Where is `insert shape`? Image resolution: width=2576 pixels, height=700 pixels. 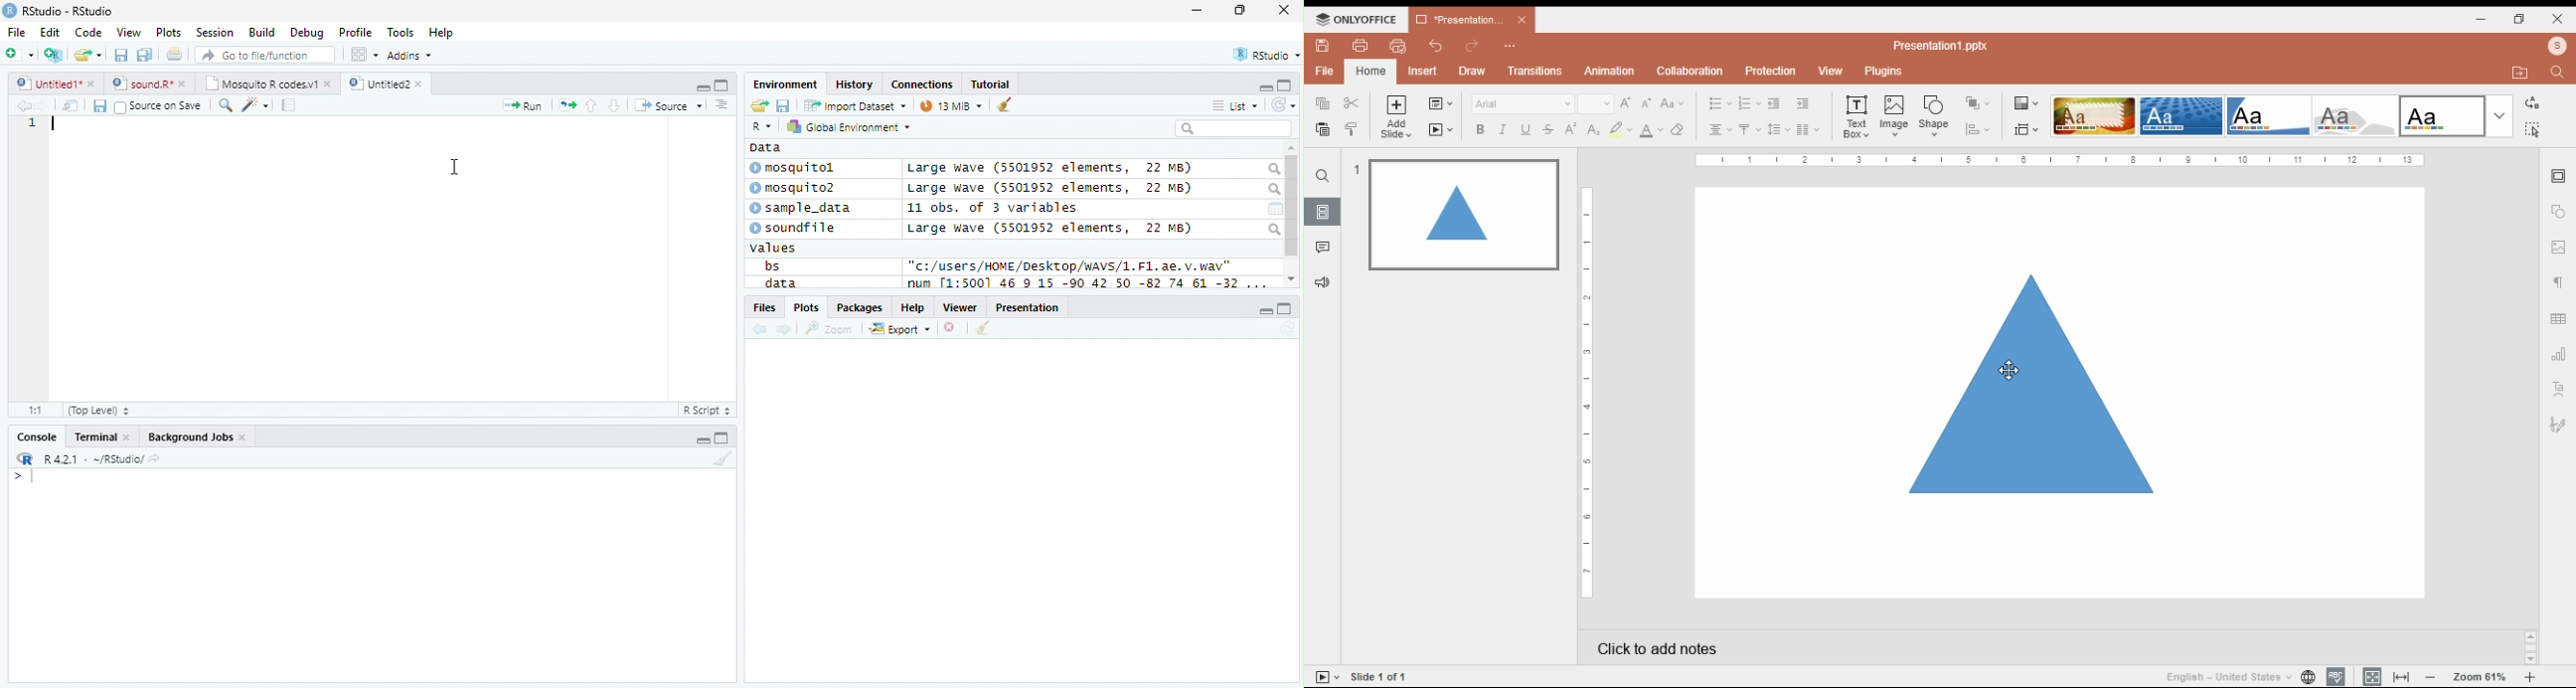 insert shape is located at coordinates (1935, 115).